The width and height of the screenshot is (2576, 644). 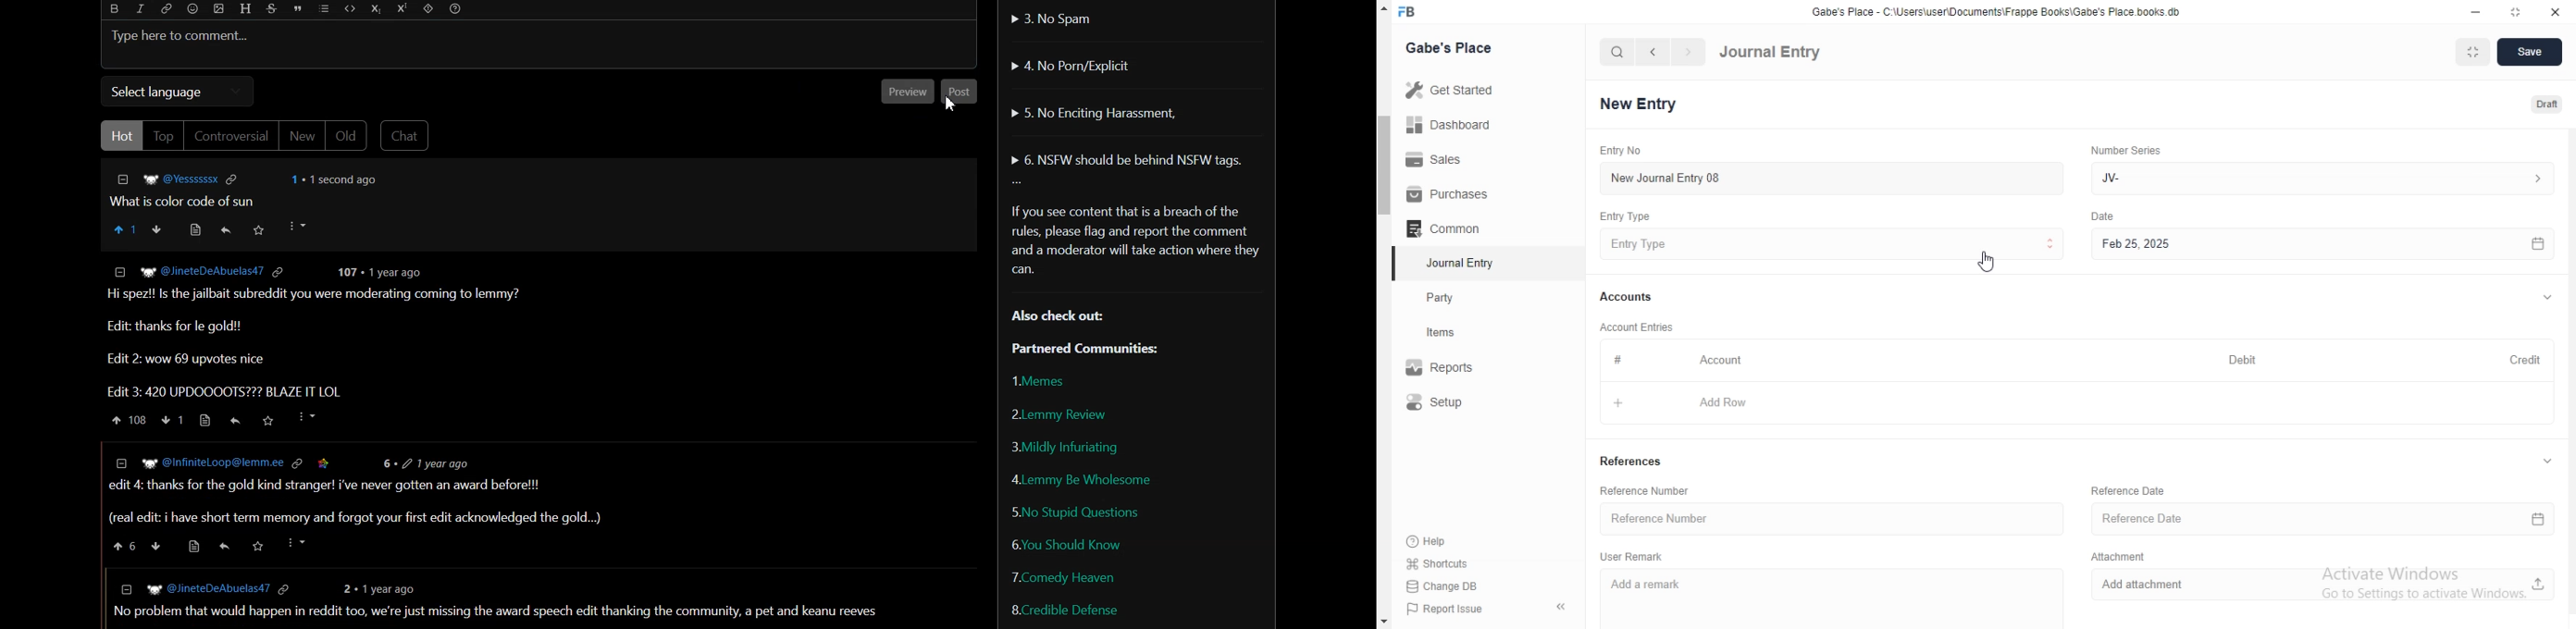 I want to click on Dashboard, so click(x=1448, y=128).